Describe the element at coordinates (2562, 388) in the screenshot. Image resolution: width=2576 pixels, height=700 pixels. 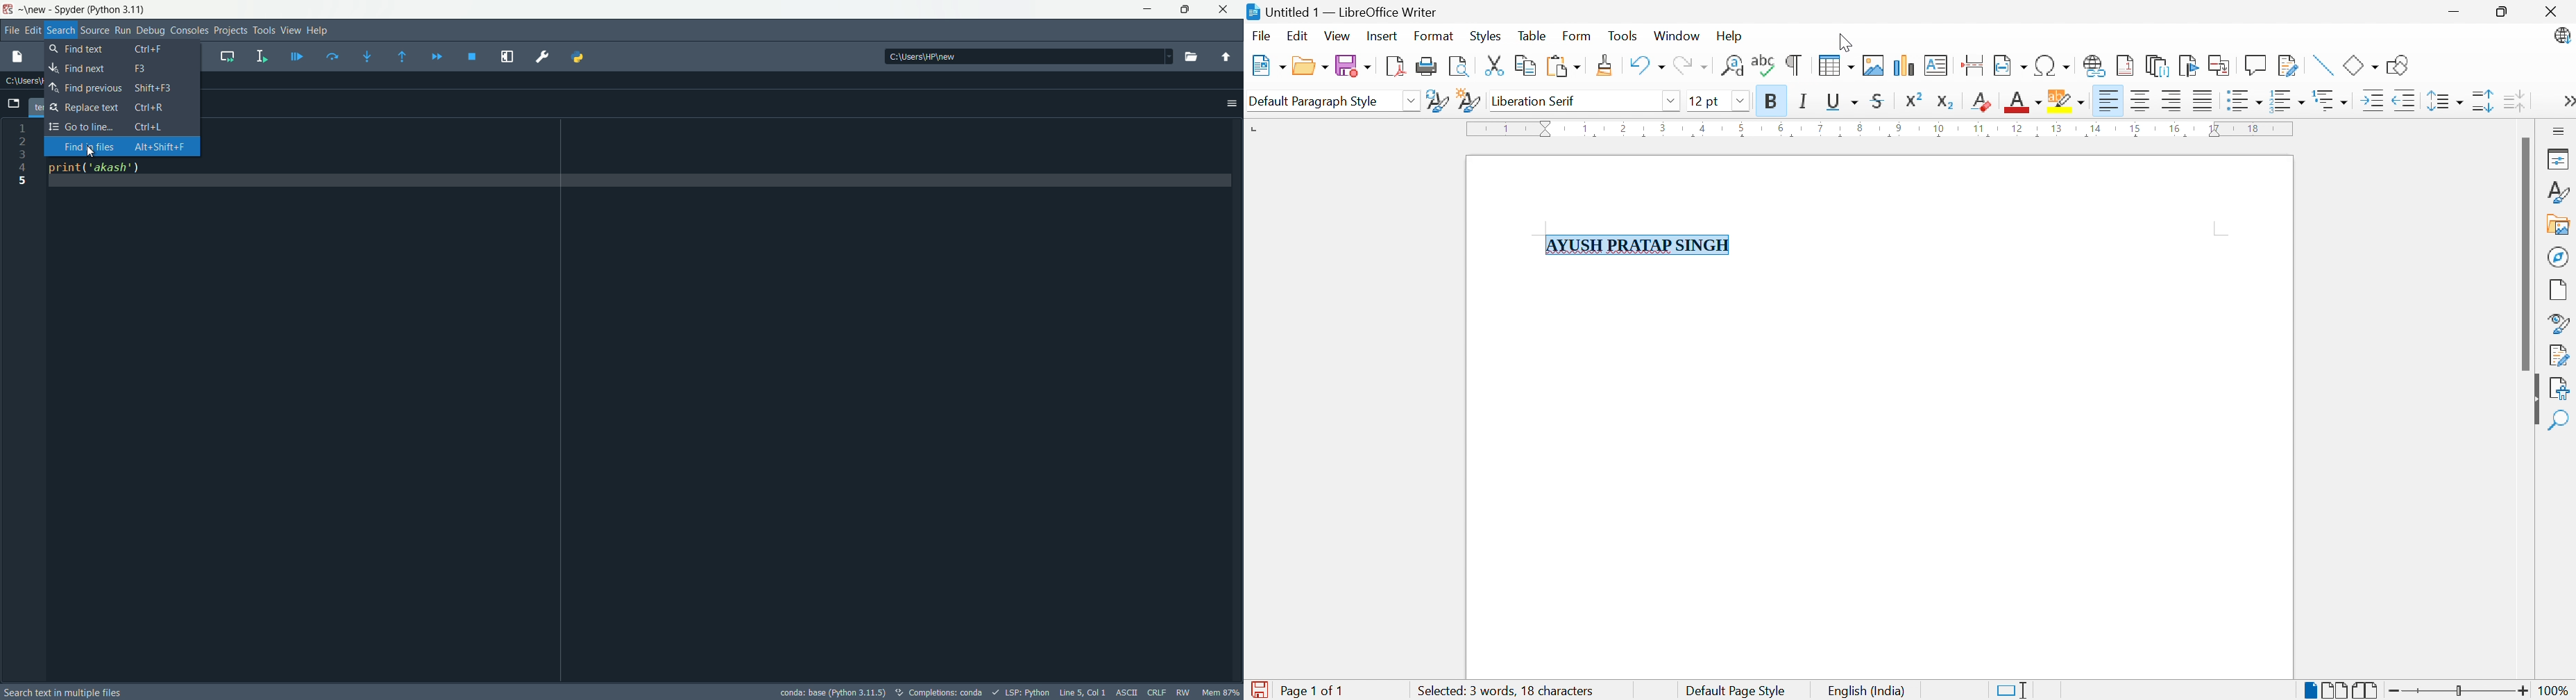
I see `Accessibility Check` at that location.